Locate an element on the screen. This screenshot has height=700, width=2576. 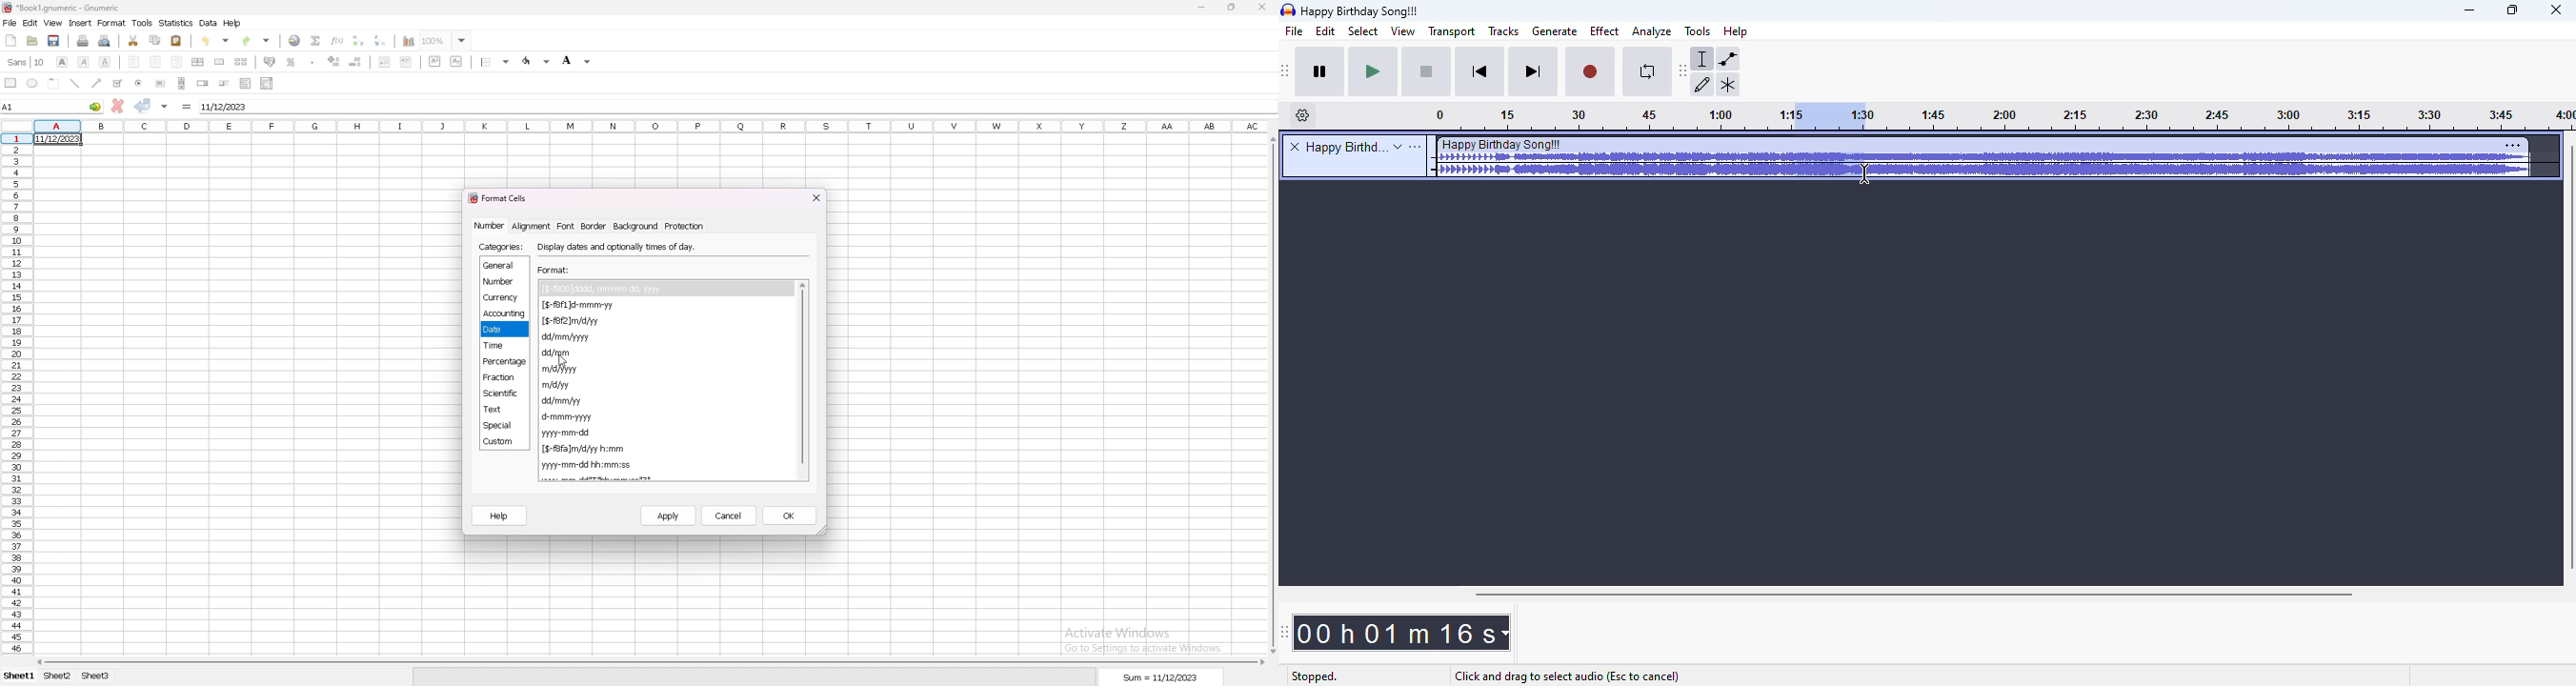
new is located at coordinates (11, 41).